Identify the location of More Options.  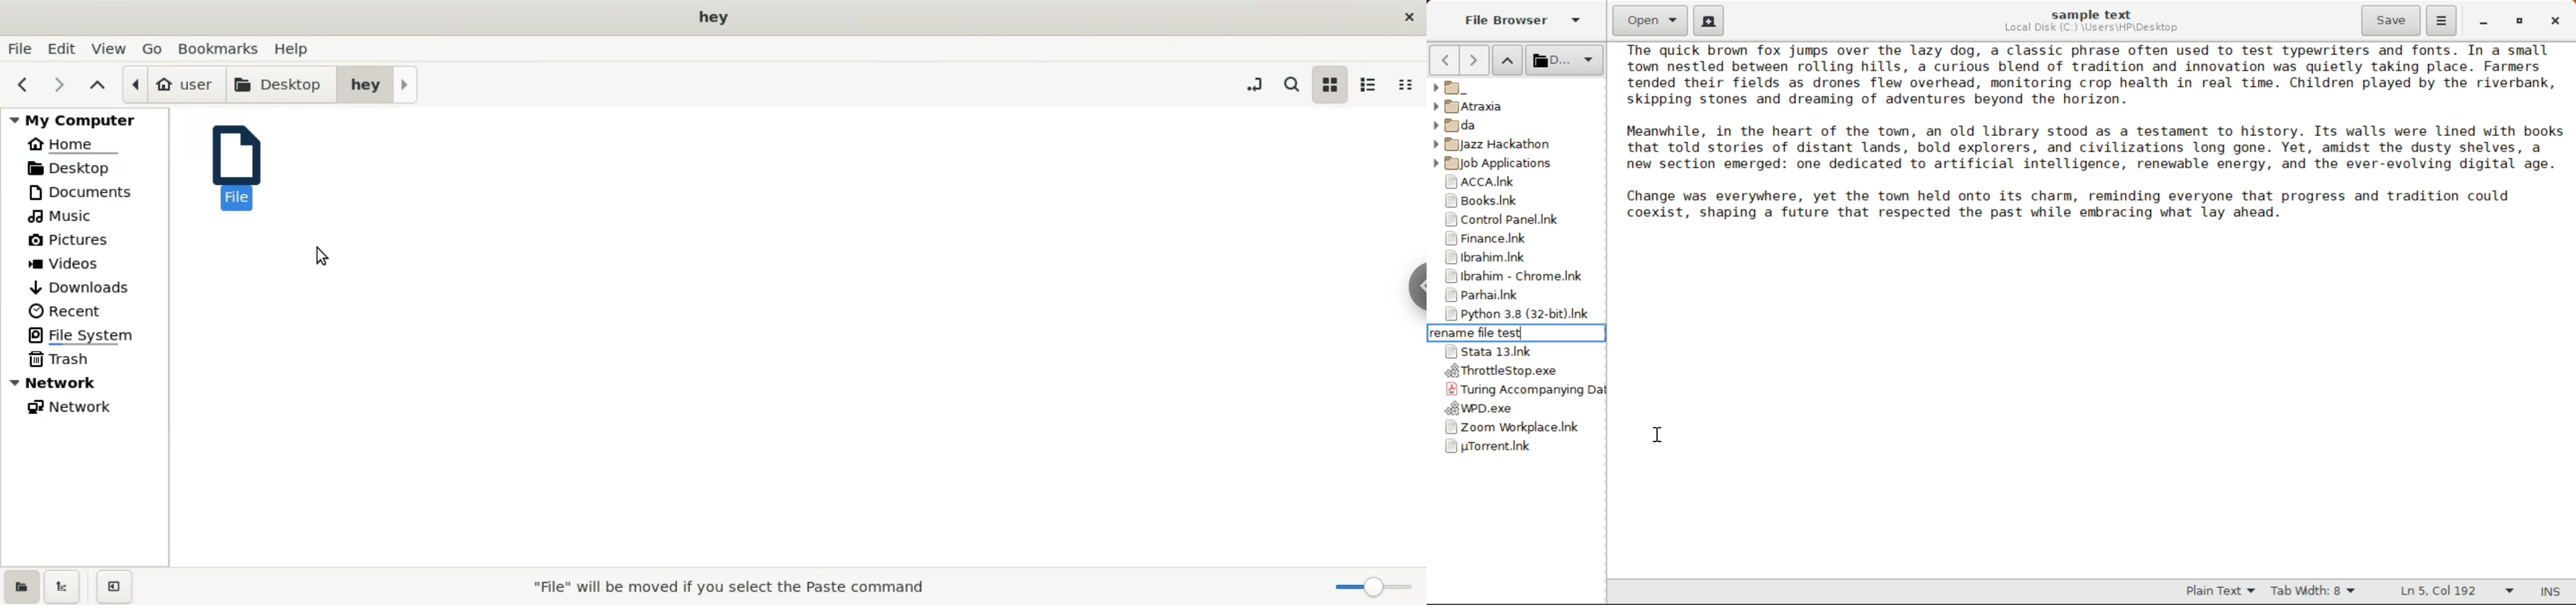
(2442, 20).